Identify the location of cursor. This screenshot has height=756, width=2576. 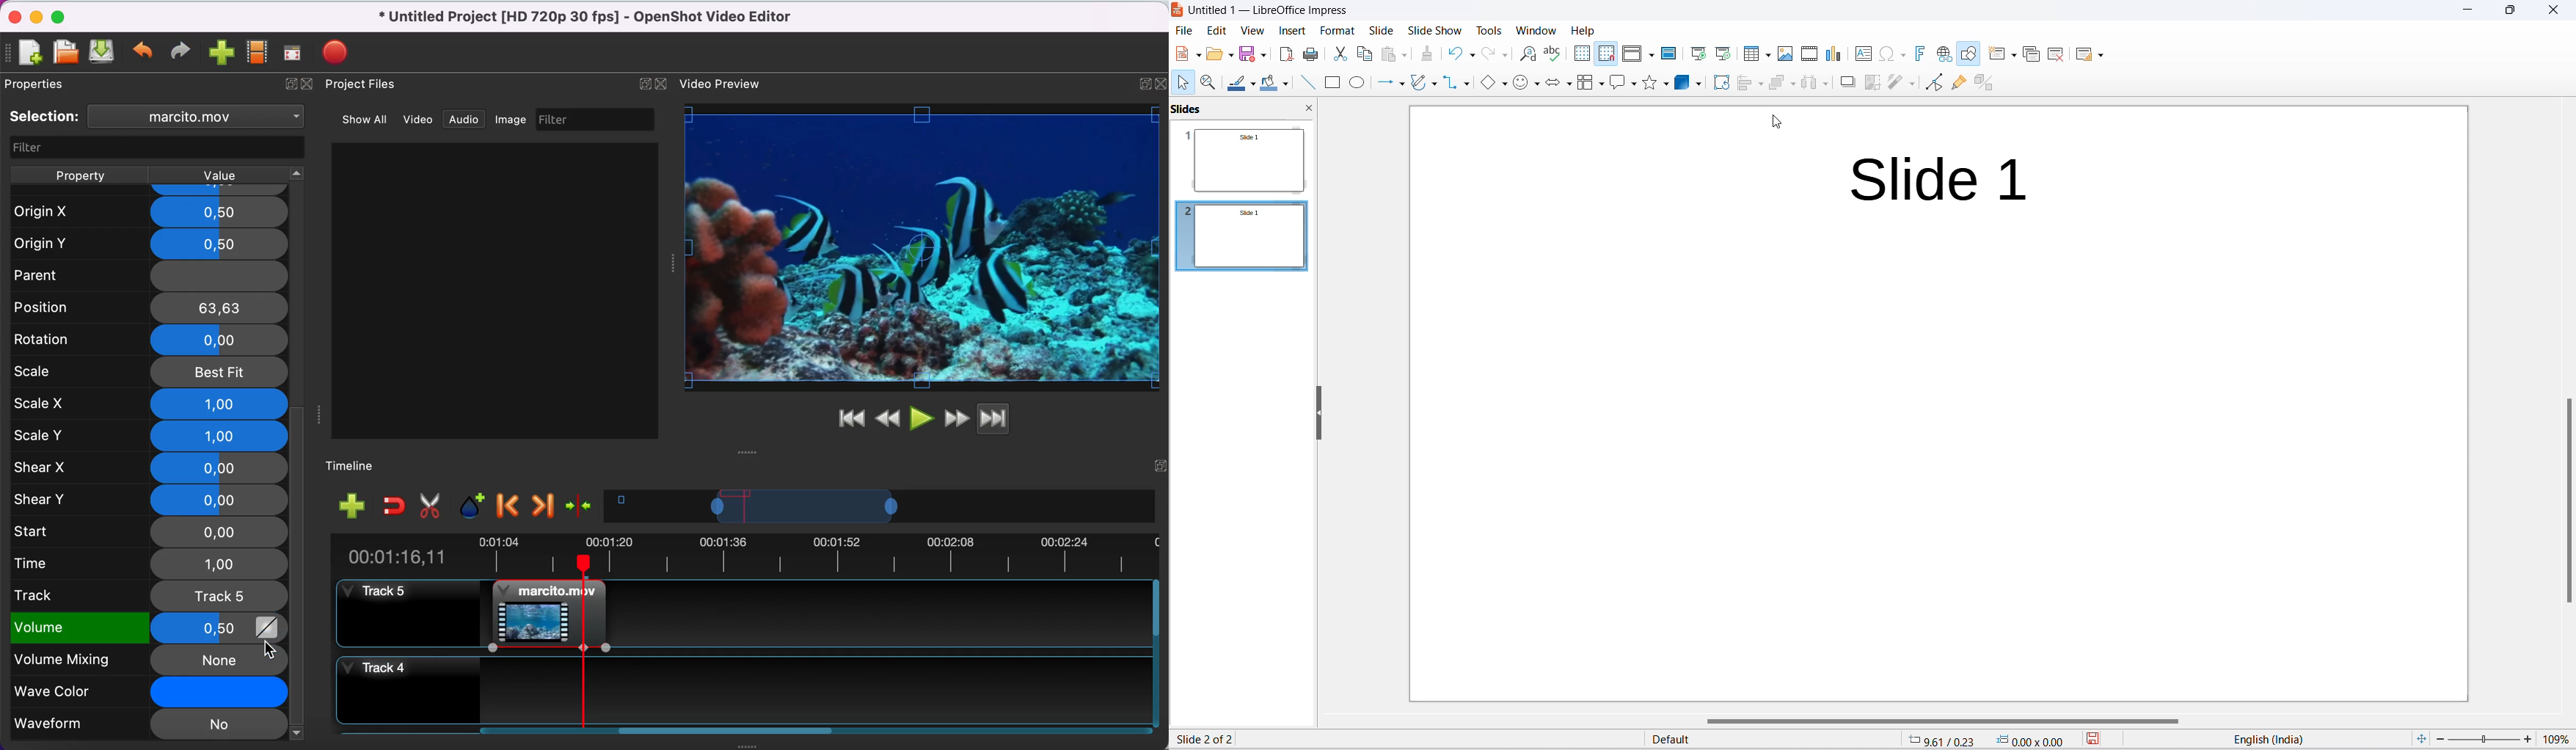
(1777, 122).